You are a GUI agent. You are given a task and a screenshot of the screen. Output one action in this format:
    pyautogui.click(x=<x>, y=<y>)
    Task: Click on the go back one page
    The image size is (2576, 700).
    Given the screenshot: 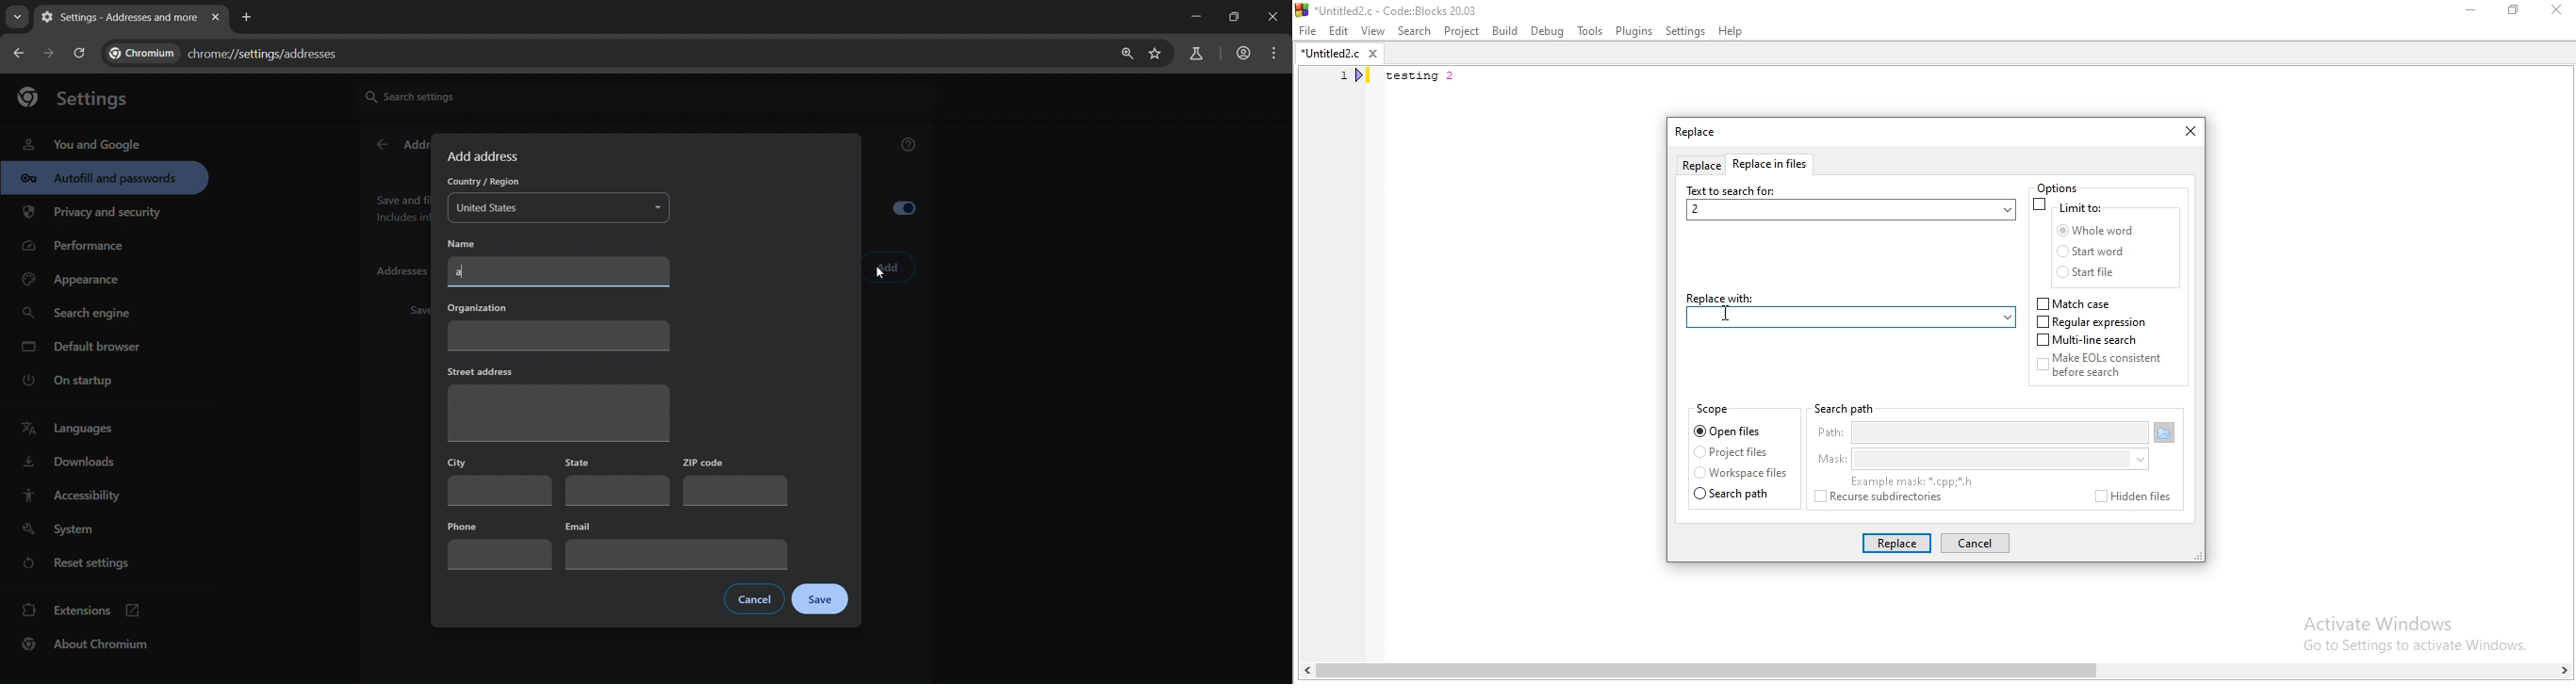 What is the action you would take?
    pyautogui.click(x=20, y=53)
    